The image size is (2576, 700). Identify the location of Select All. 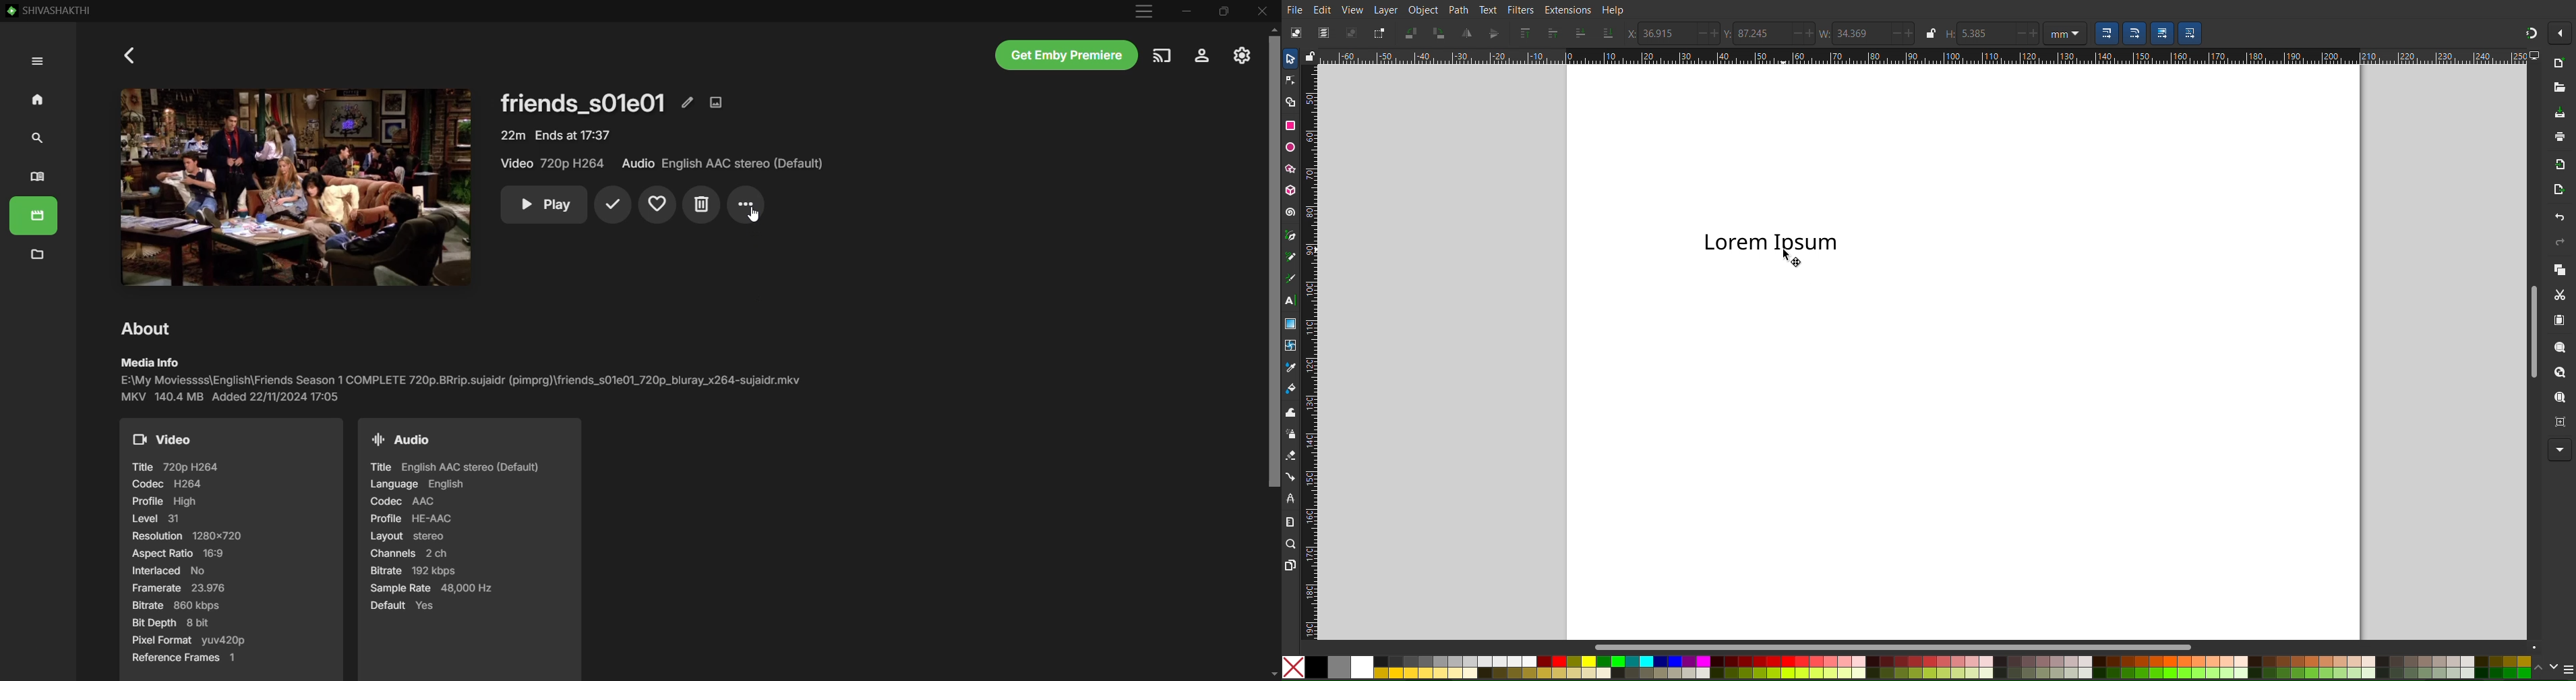
(1324, 33).